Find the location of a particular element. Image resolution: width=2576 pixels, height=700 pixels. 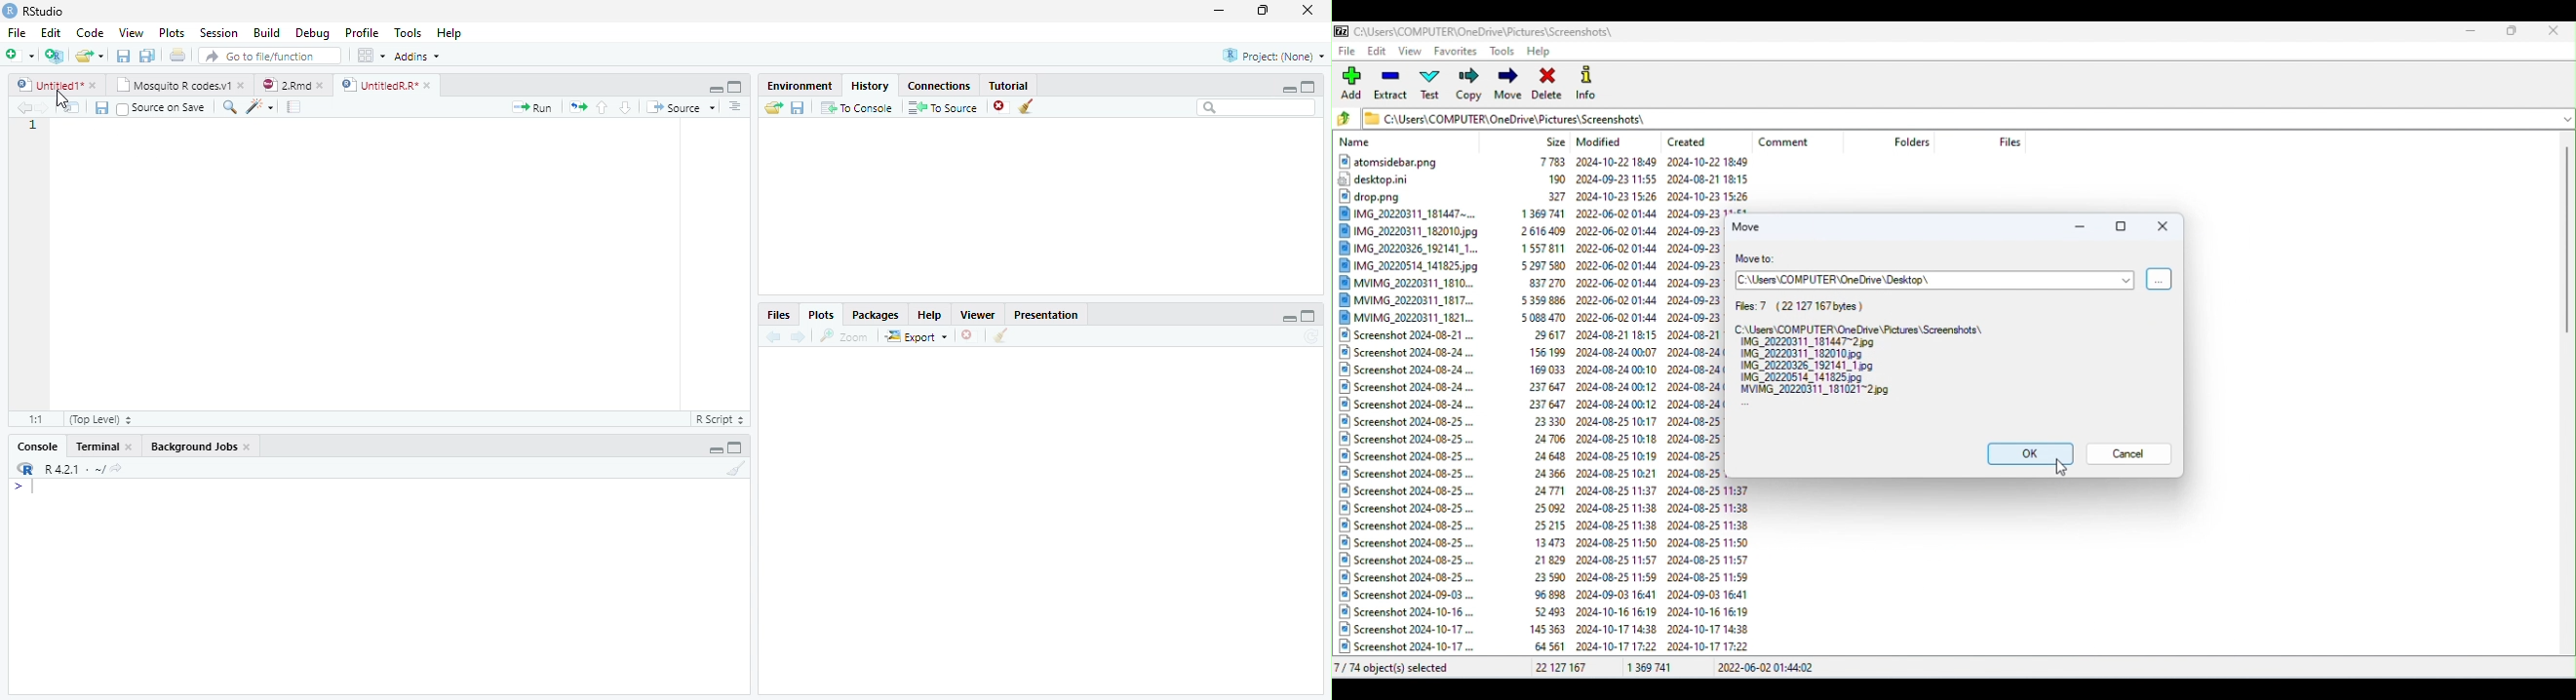

New File is located at coordinates (20, 56).